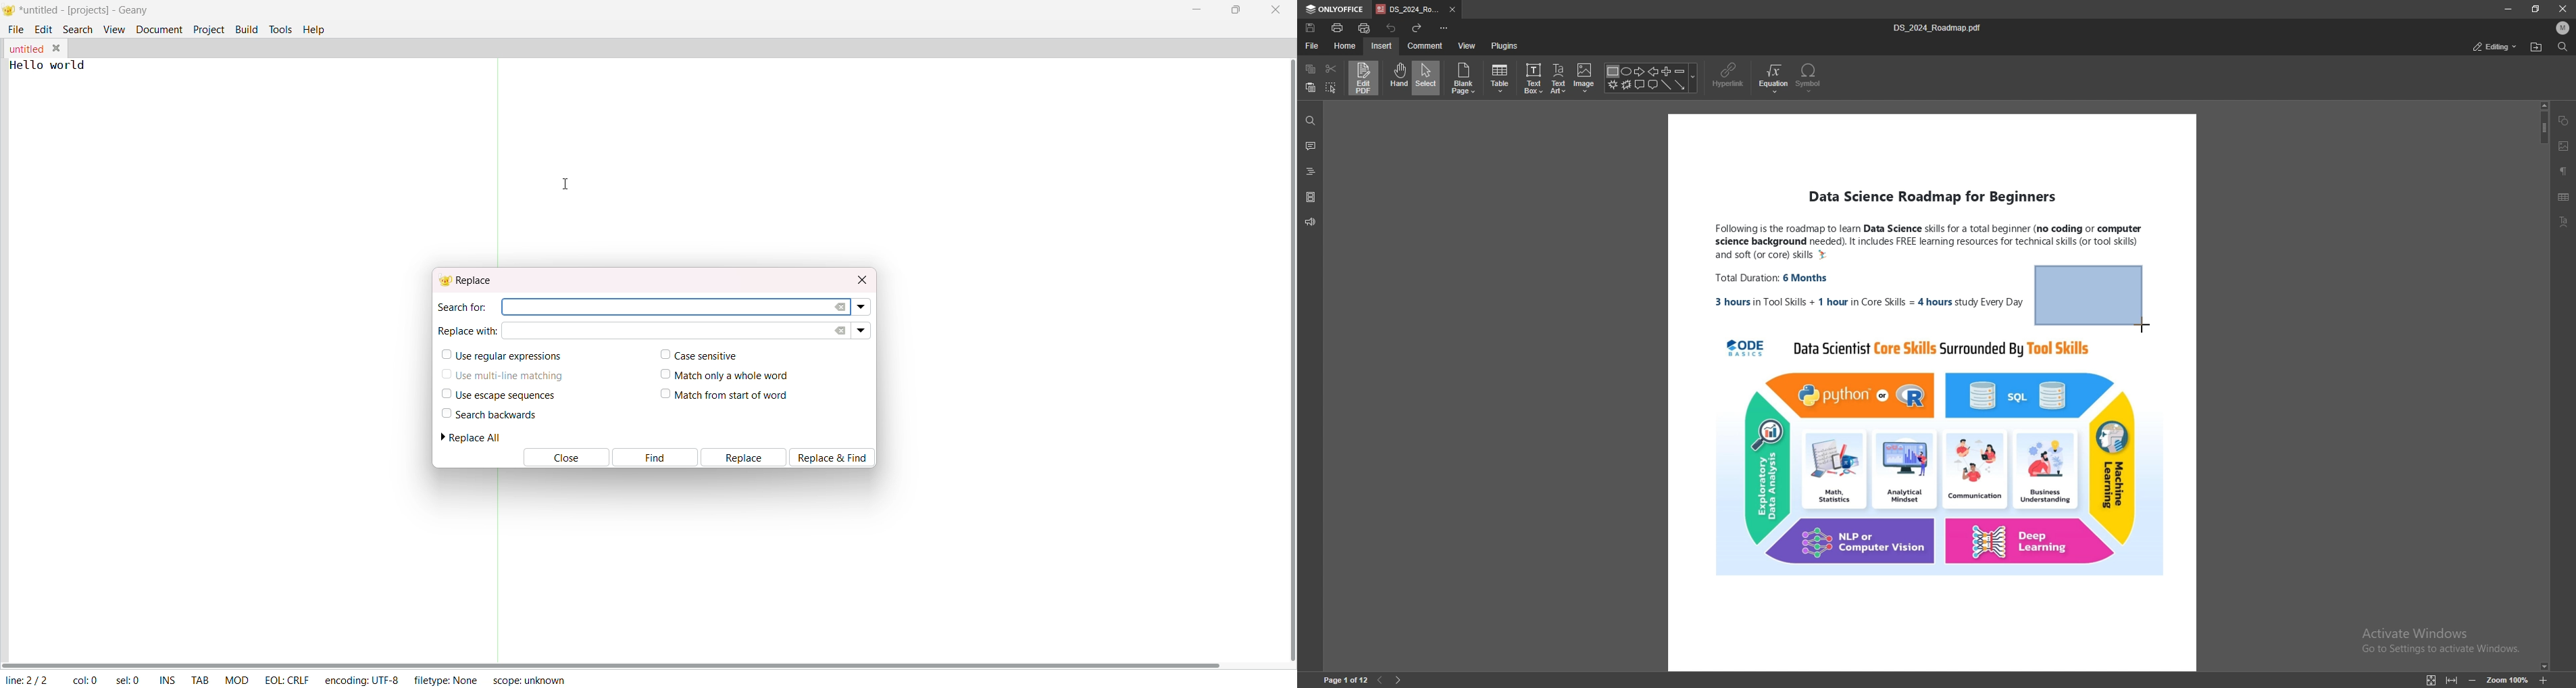 This screenshot has width=2576, height=700. What do you see at coordinates (566, 187) in the screenshot?
I see `cursor` at bounding box center [566, 187].